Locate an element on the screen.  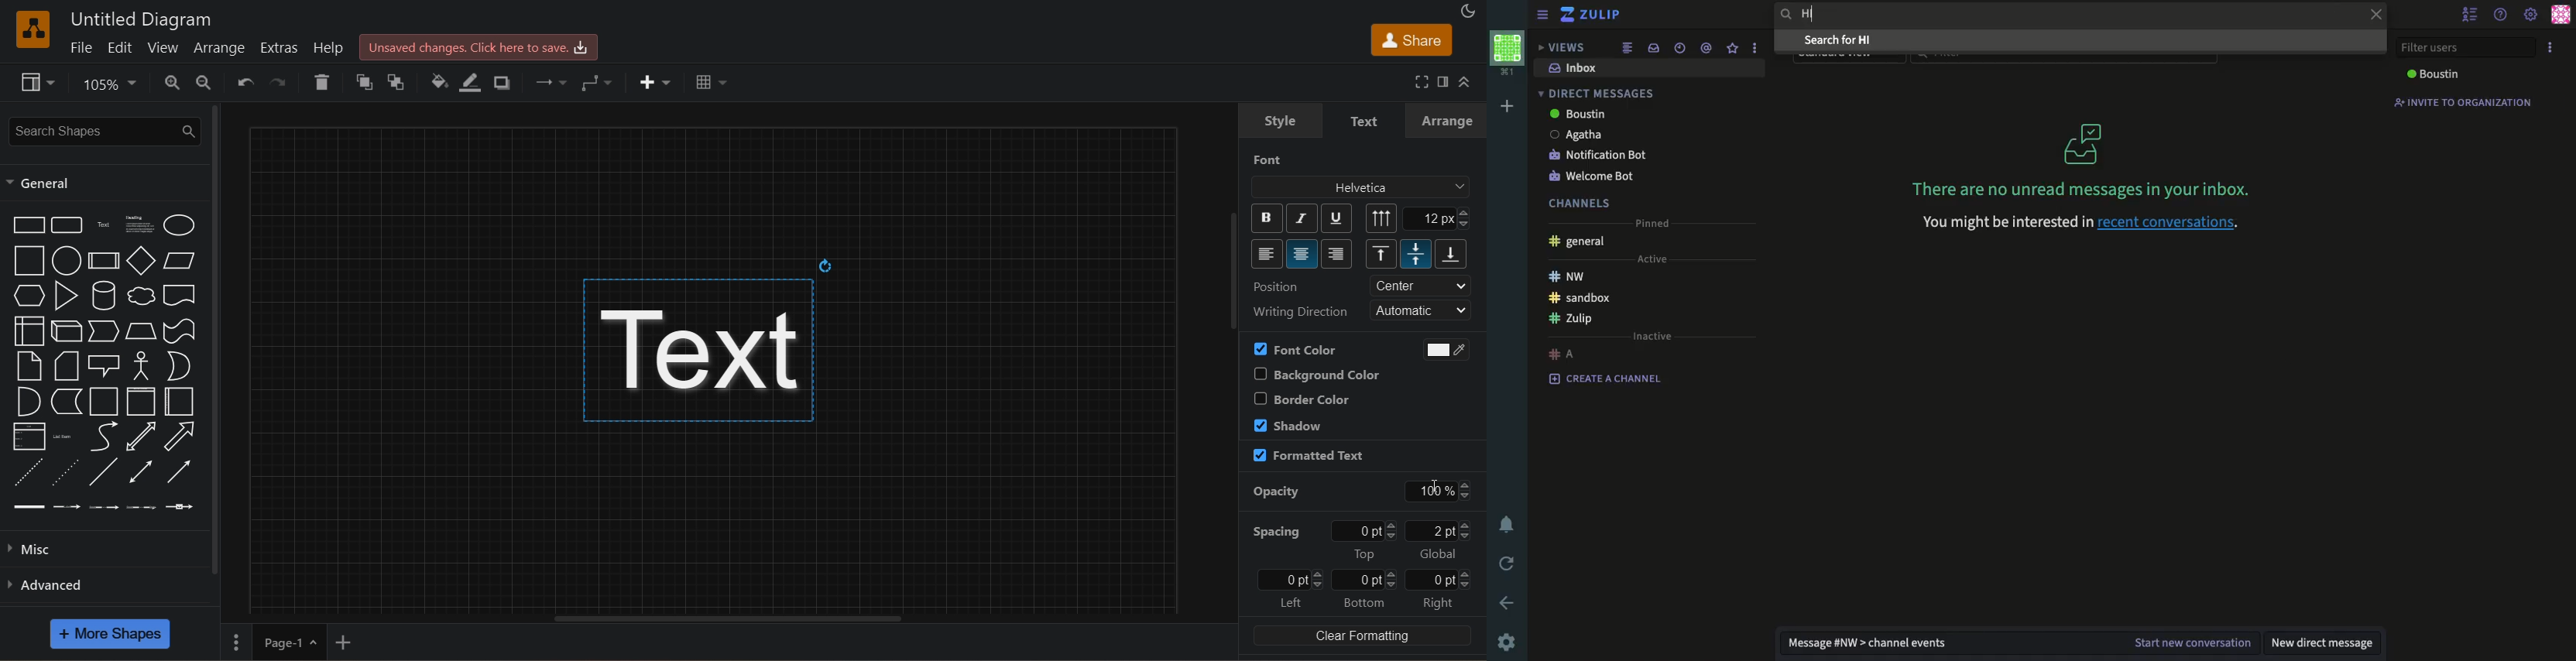
There are no unread messages in your inbox. is located at coordinates (2082, 165).